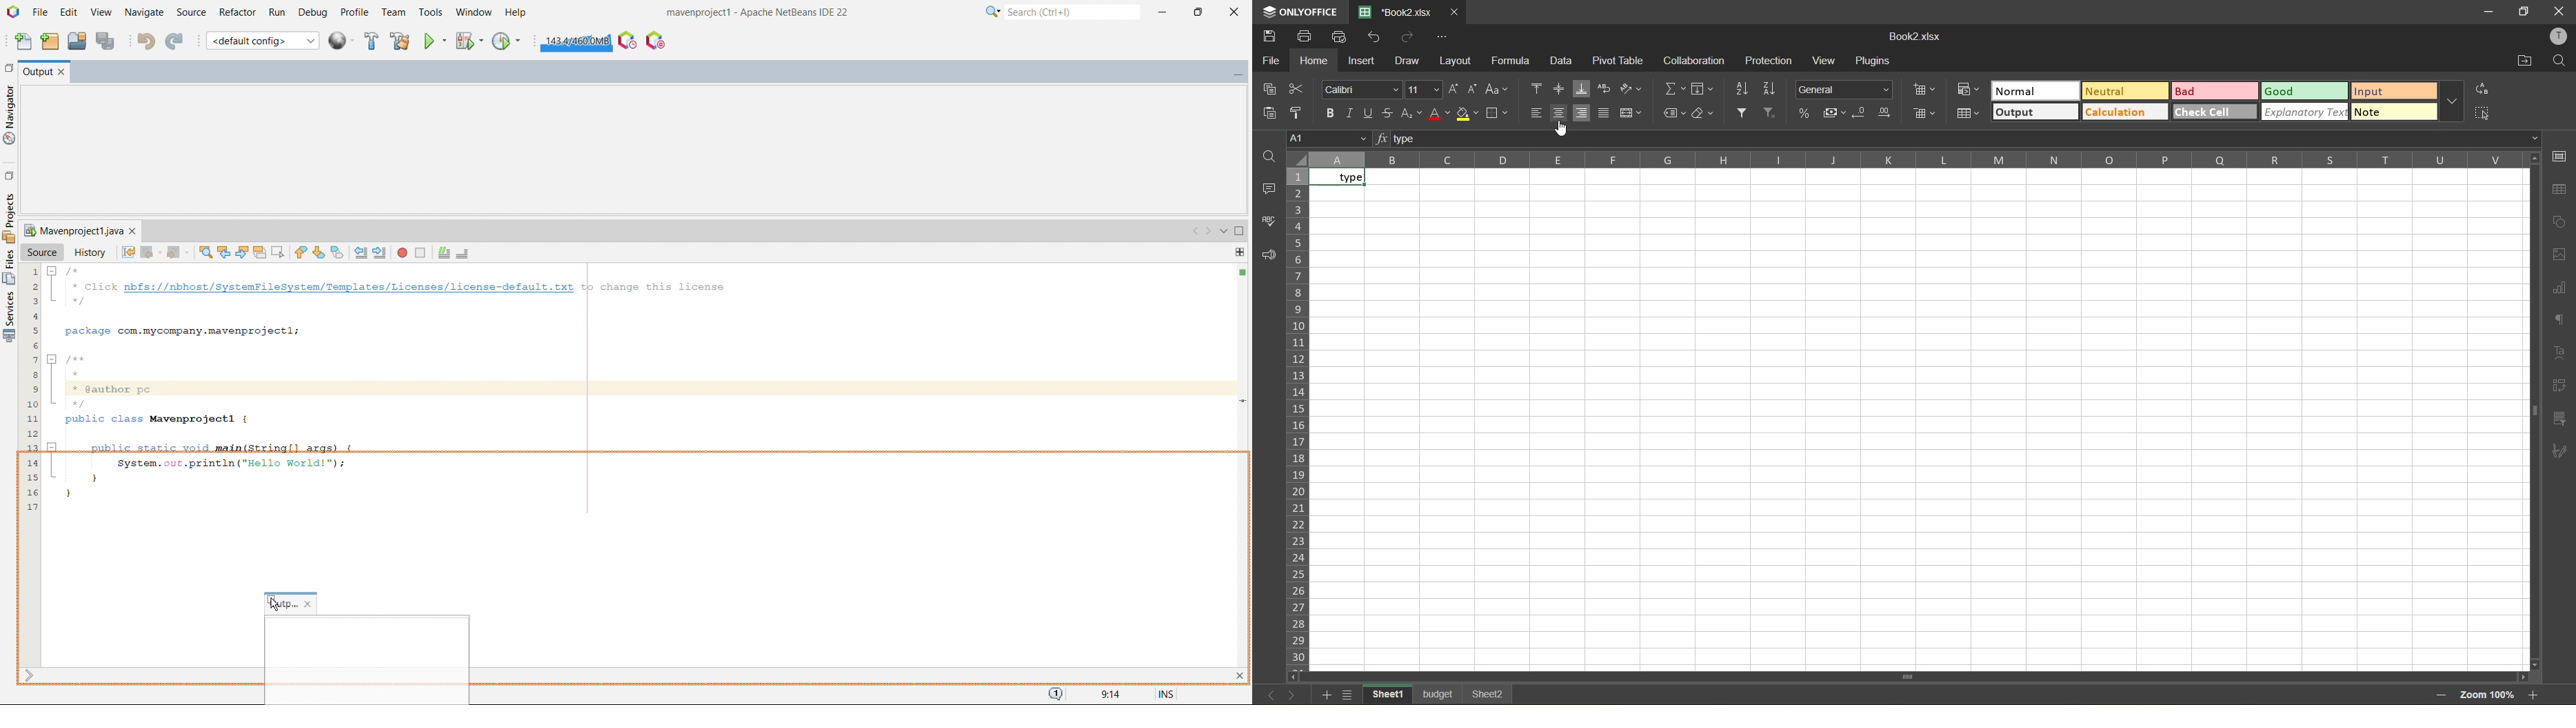 The image size is (2576, 728). I want to click on redo, so click(175, 39).